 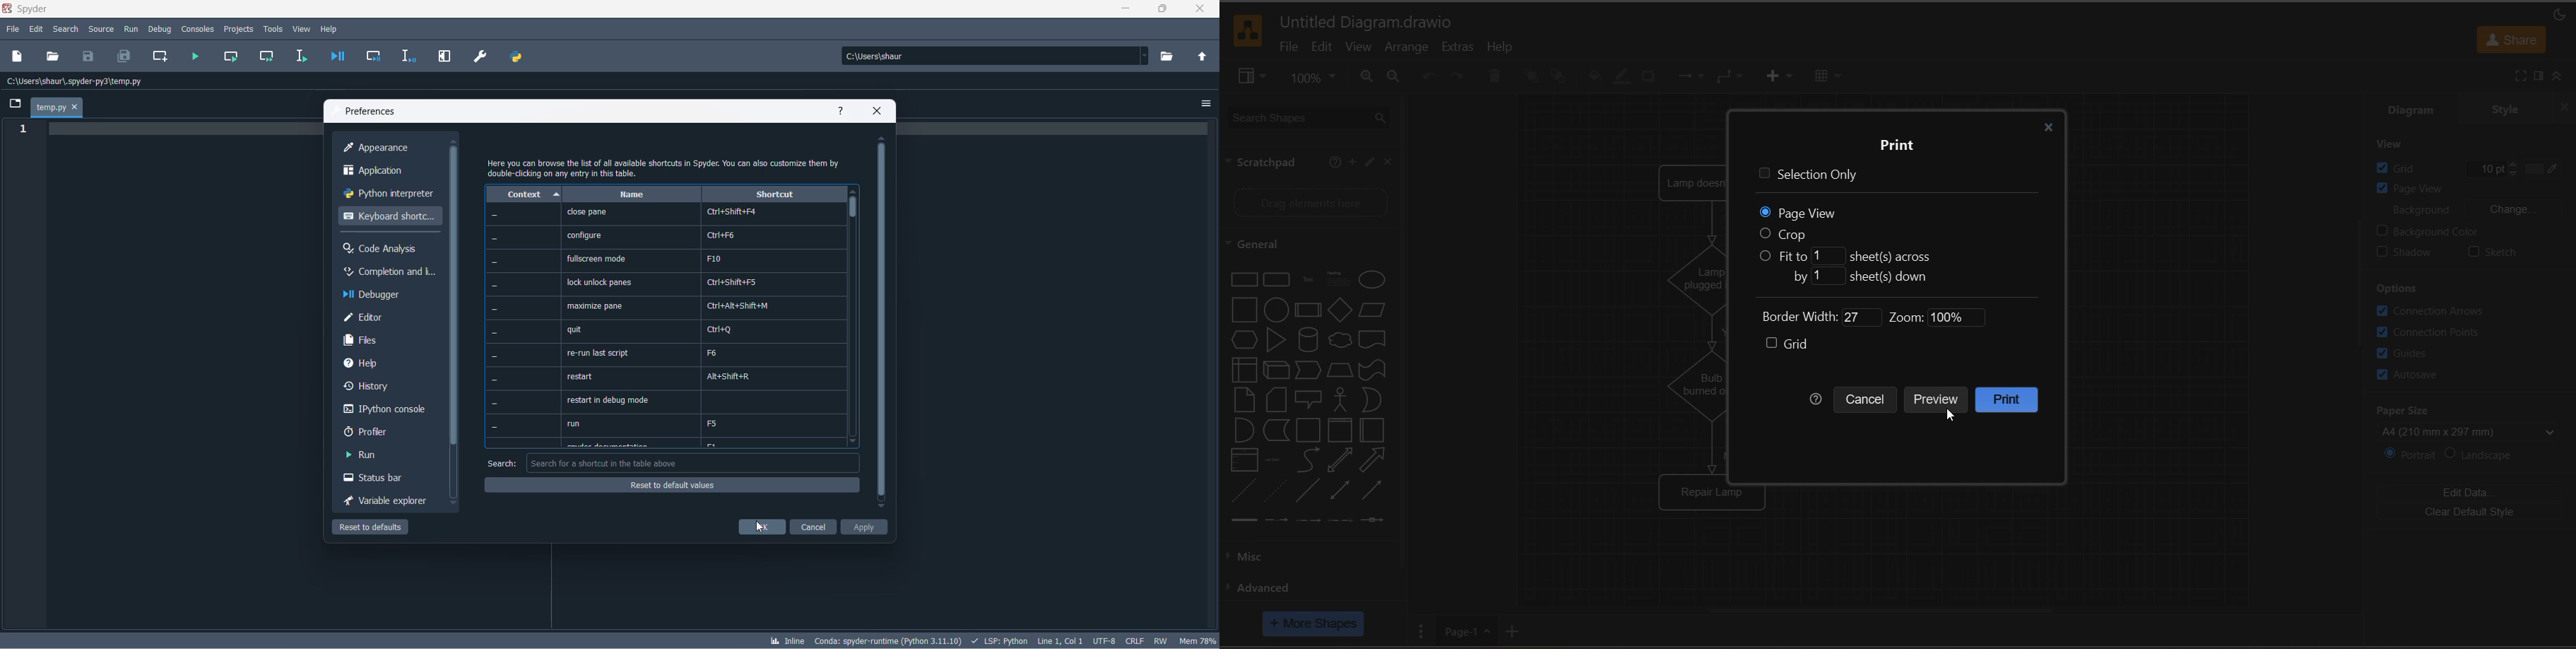 I want to click on editor, so click(x=390, y=318).